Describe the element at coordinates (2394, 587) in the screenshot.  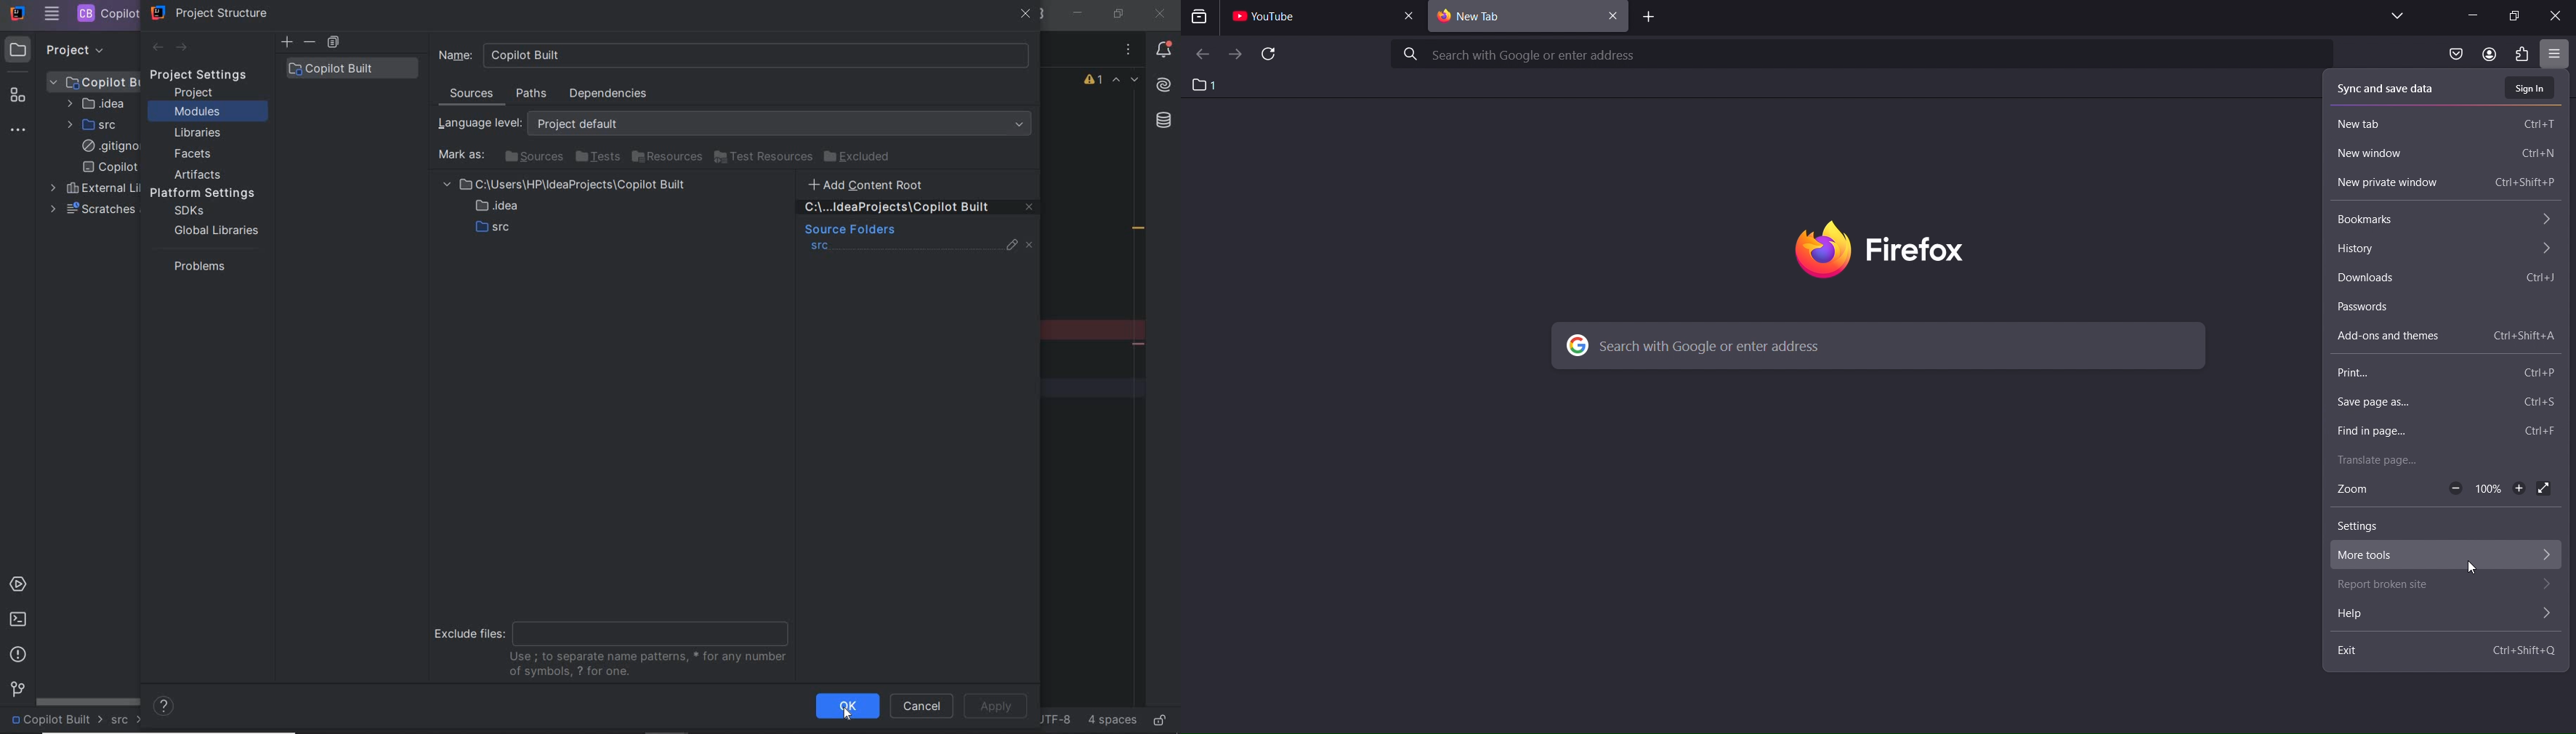
I see `report broken site` at that location.